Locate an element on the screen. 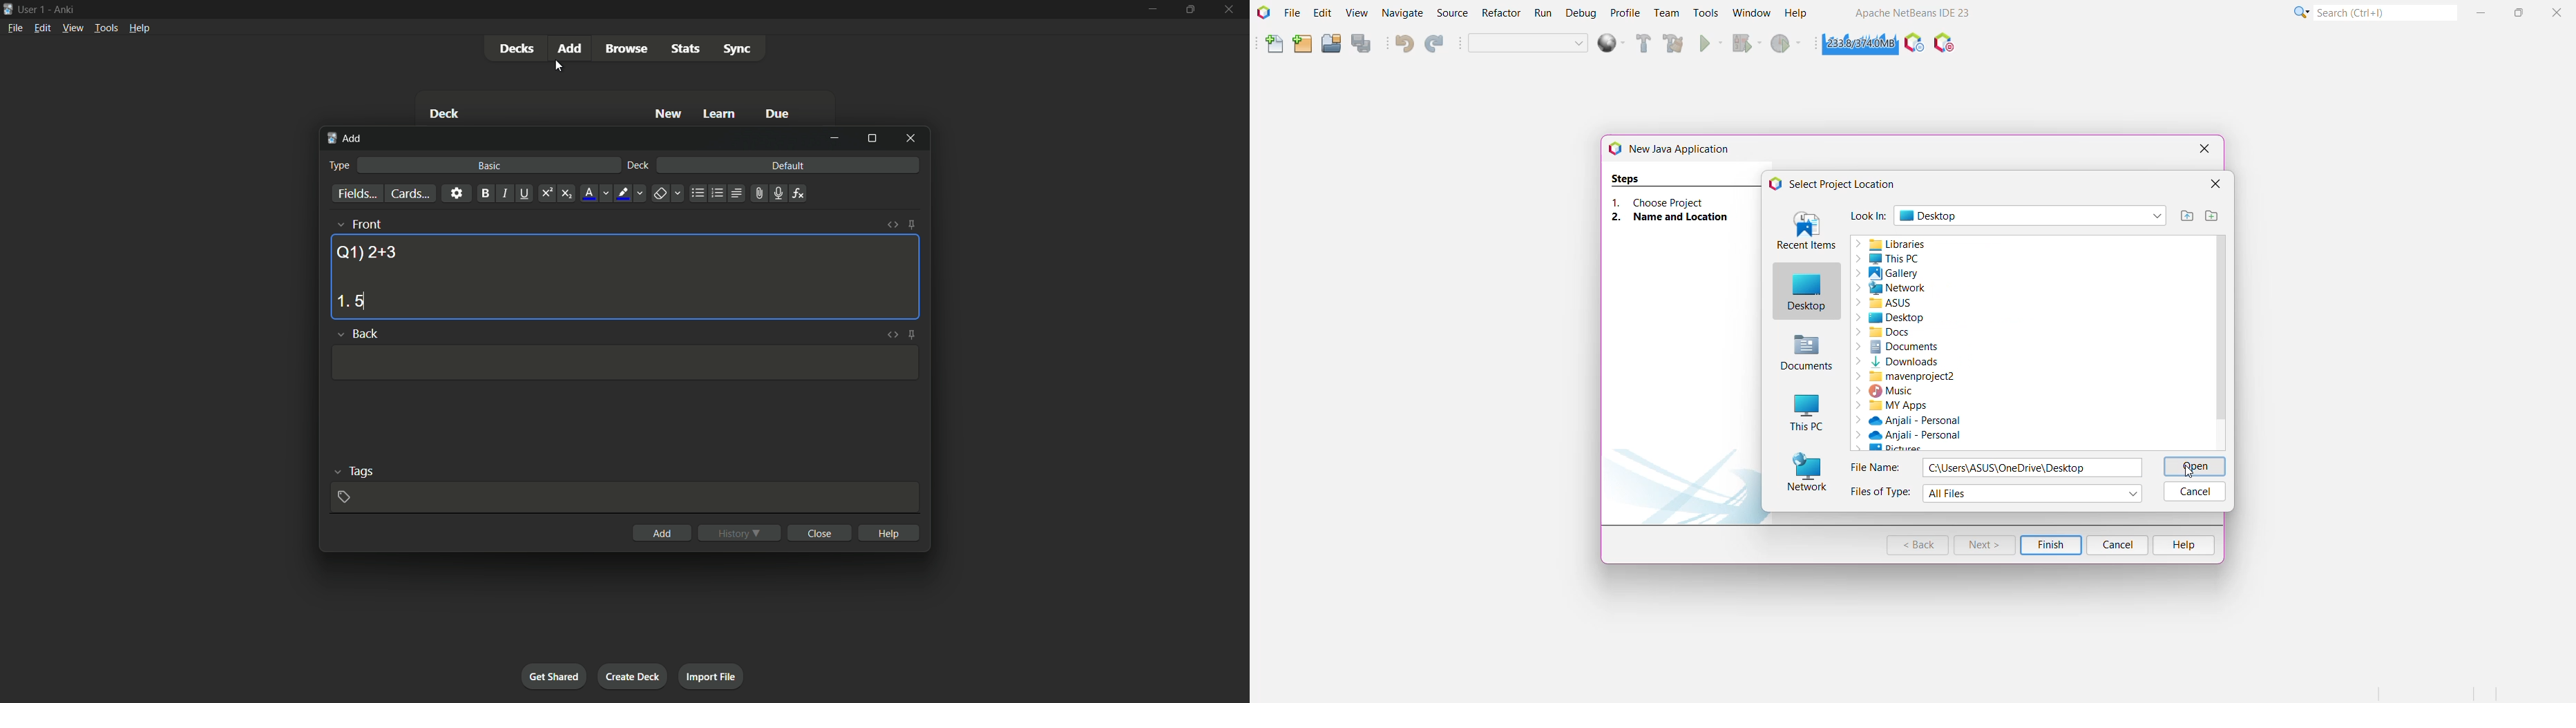 The image size is (2576, 728). highlight text is located at coordinates (621, 194).